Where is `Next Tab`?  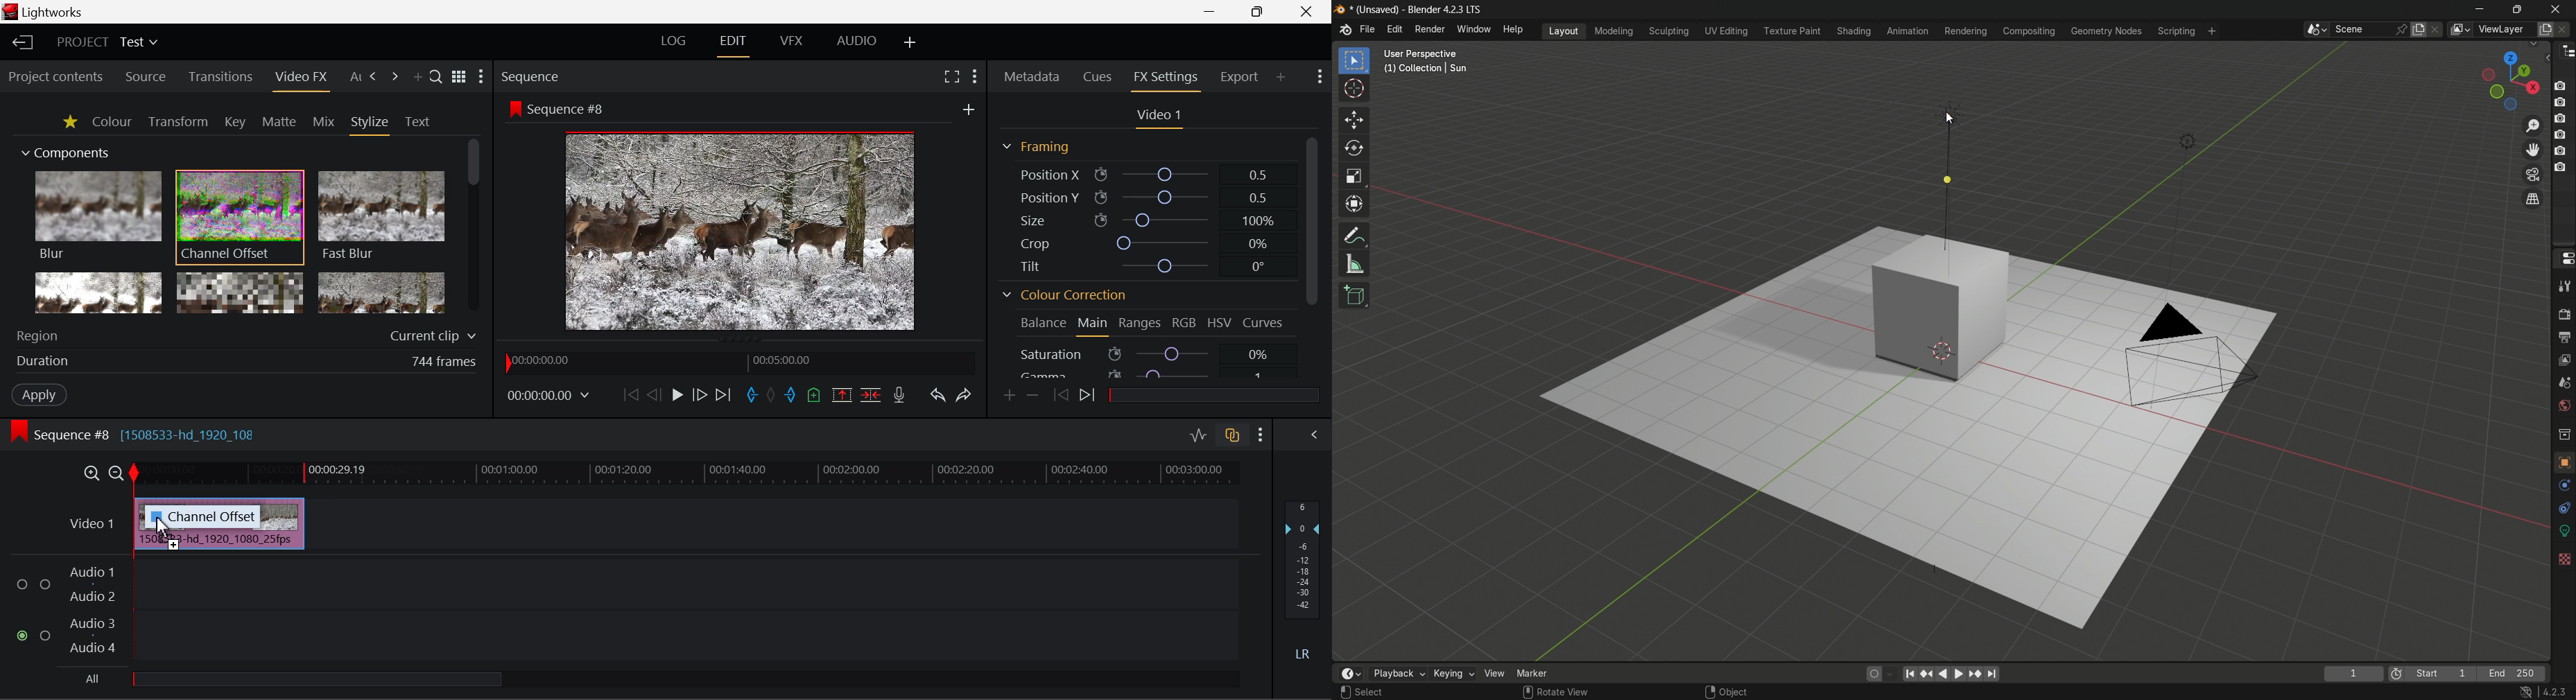
Next Tab is located at coordinates (374, 77).